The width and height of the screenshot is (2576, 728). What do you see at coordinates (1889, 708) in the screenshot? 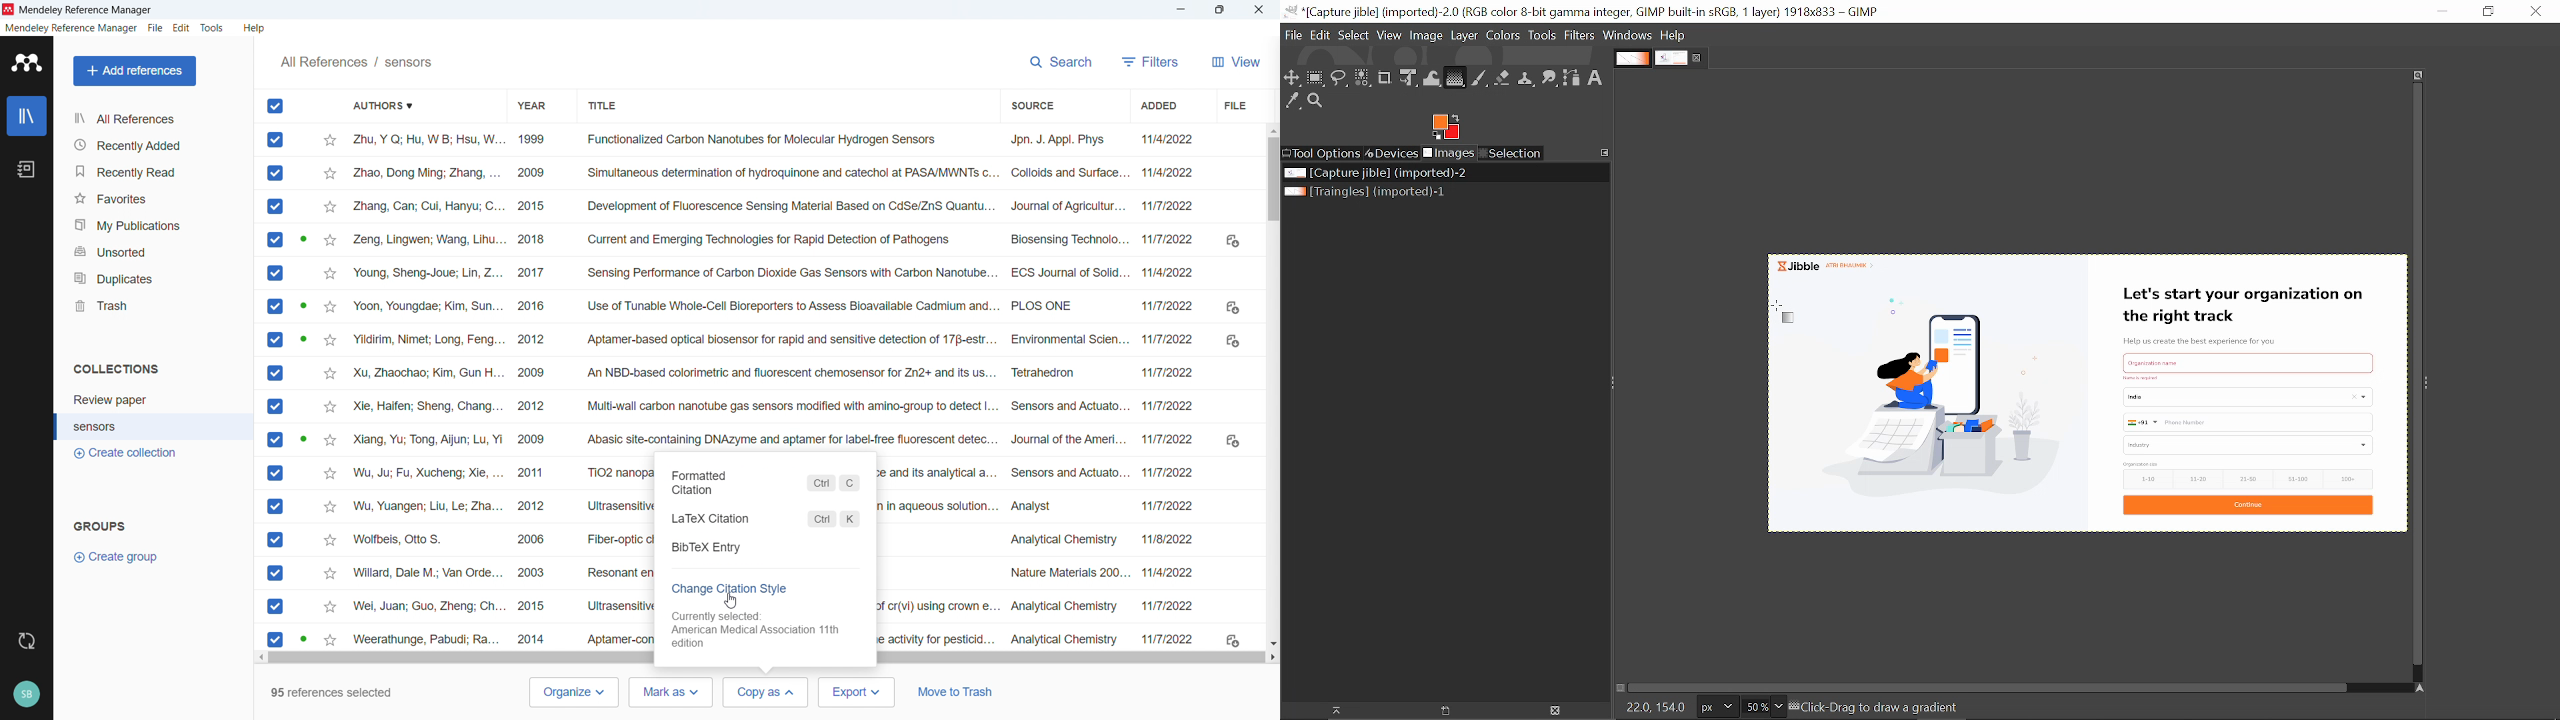
I see `Click-Drag to draw a gradient` at bounding box center [1889, 708].